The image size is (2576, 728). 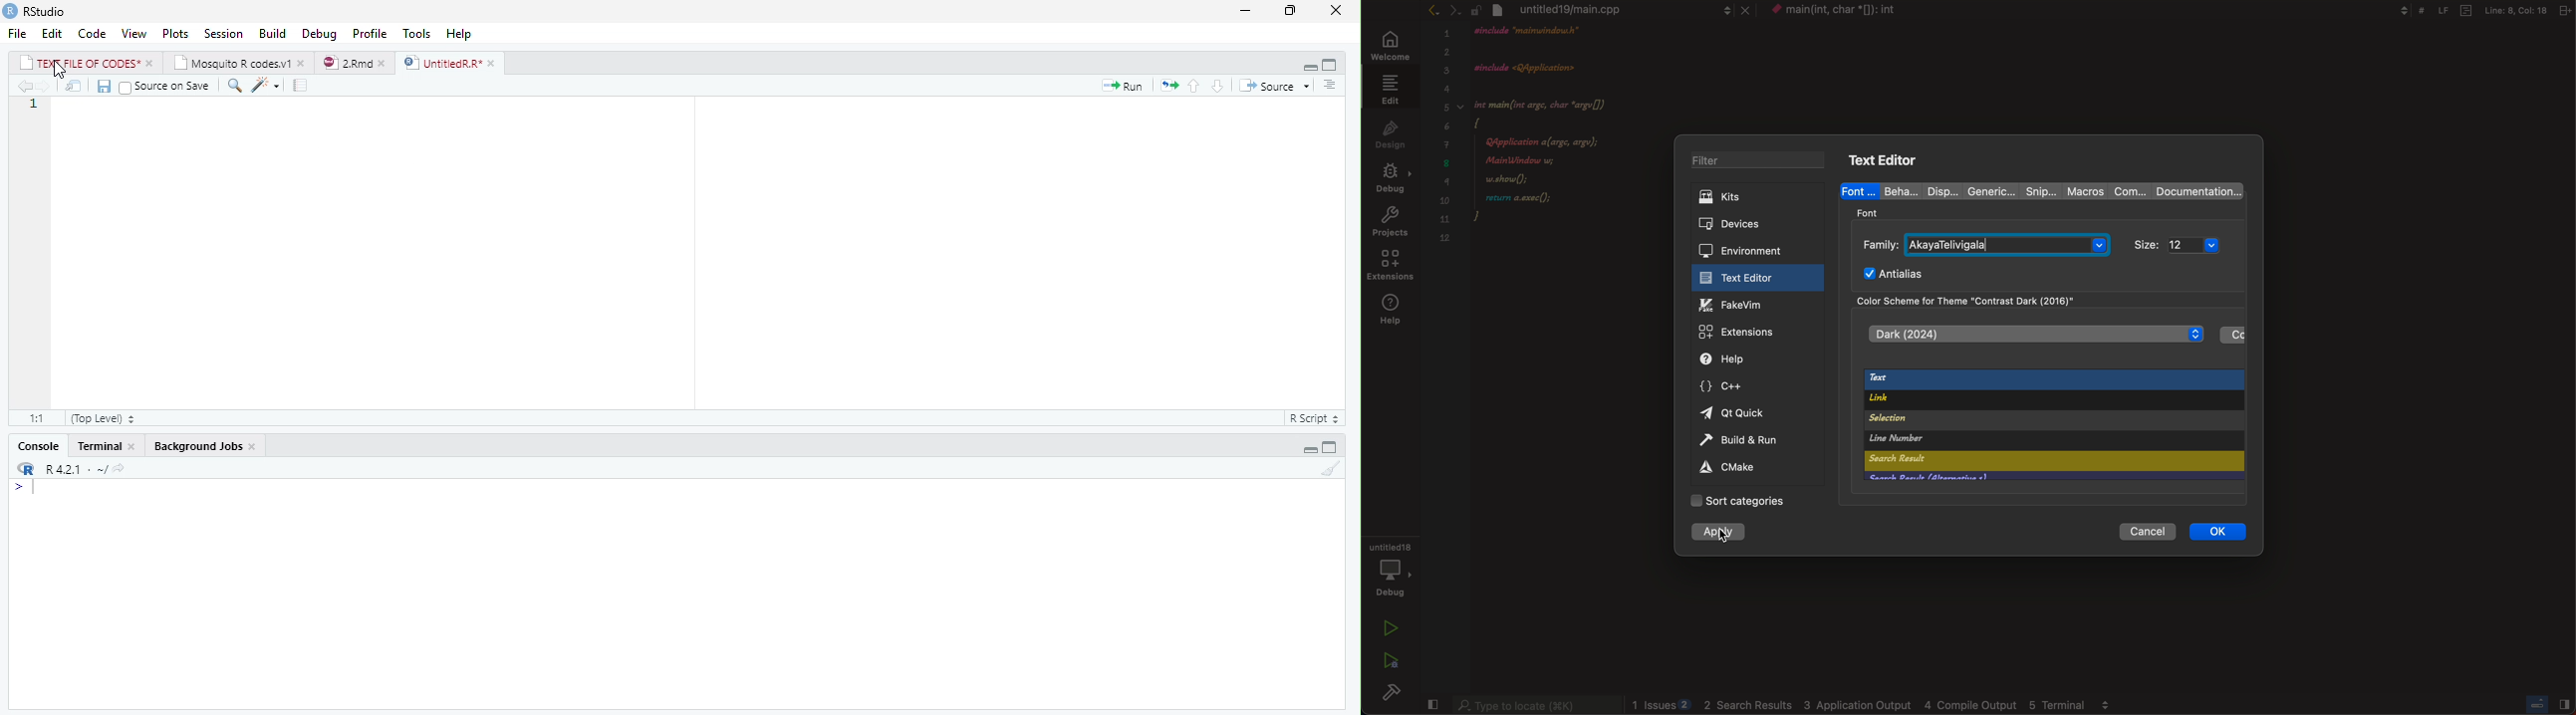 What do you see at coordinates (1291, 11) in the screenshot?
I see `Maximize` at bounding box center [1291, 11].